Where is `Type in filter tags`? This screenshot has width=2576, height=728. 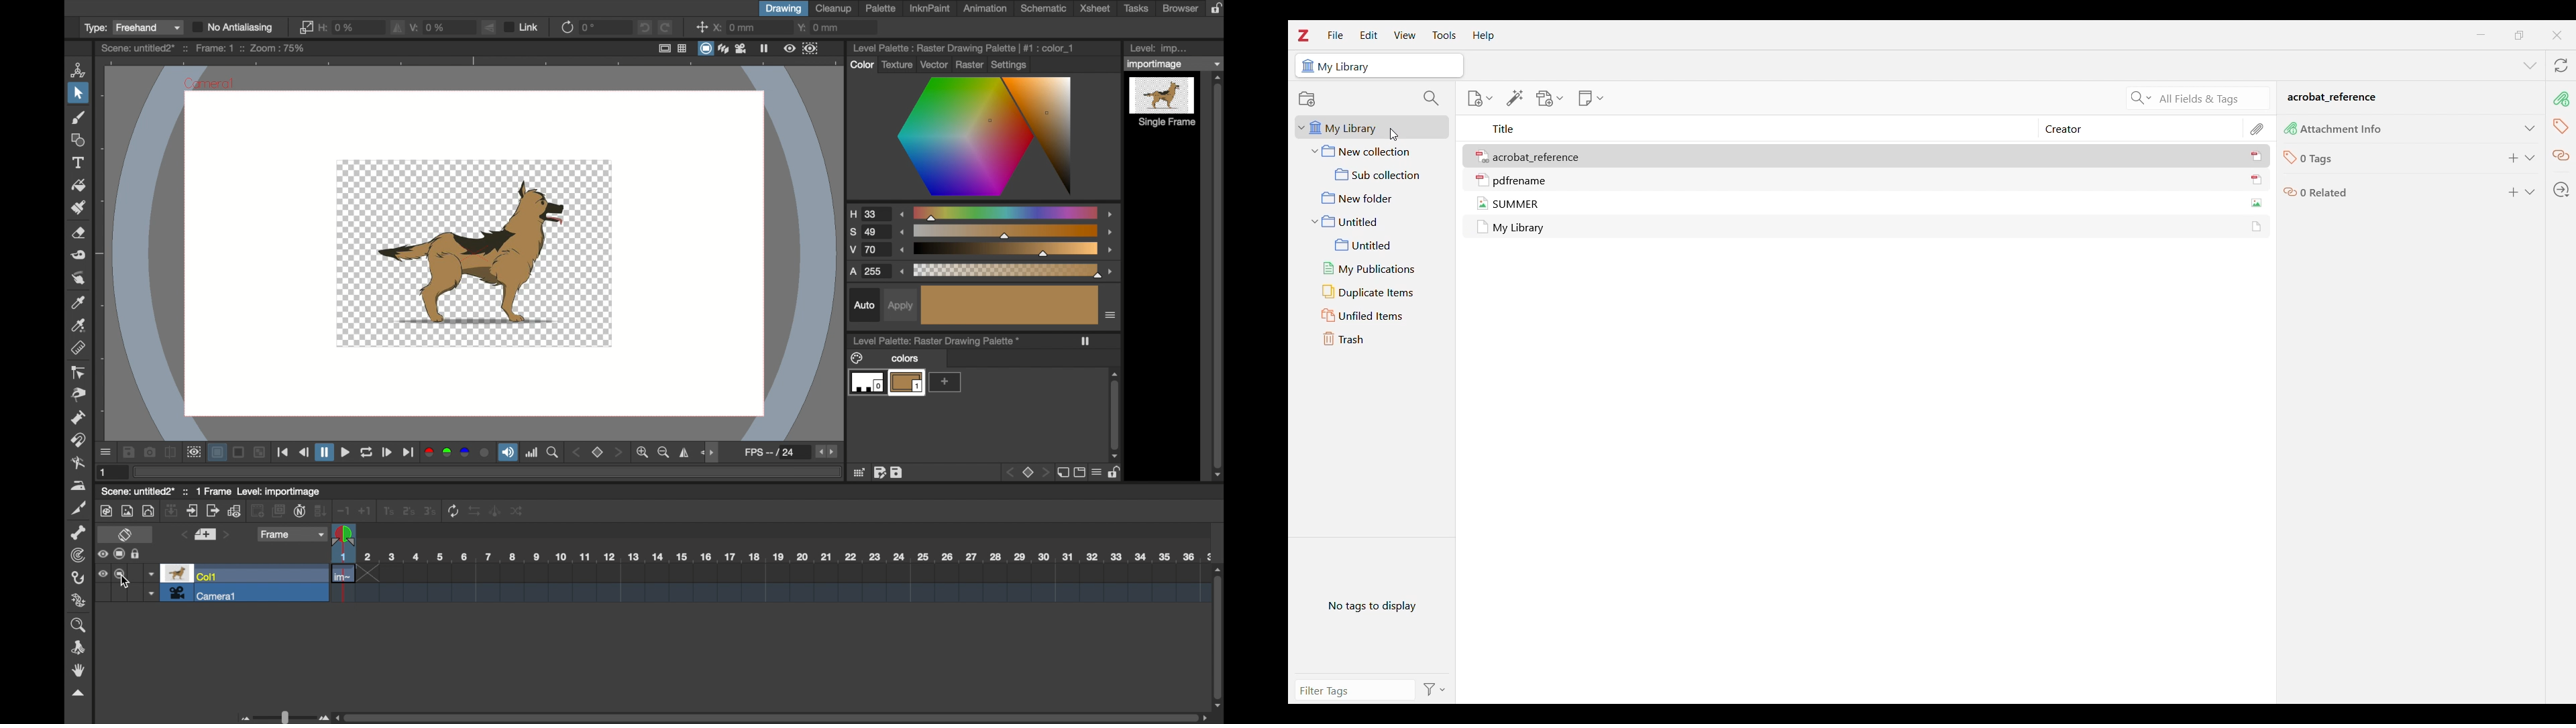 Type in filter tags is located at coordinates (1346, 691).